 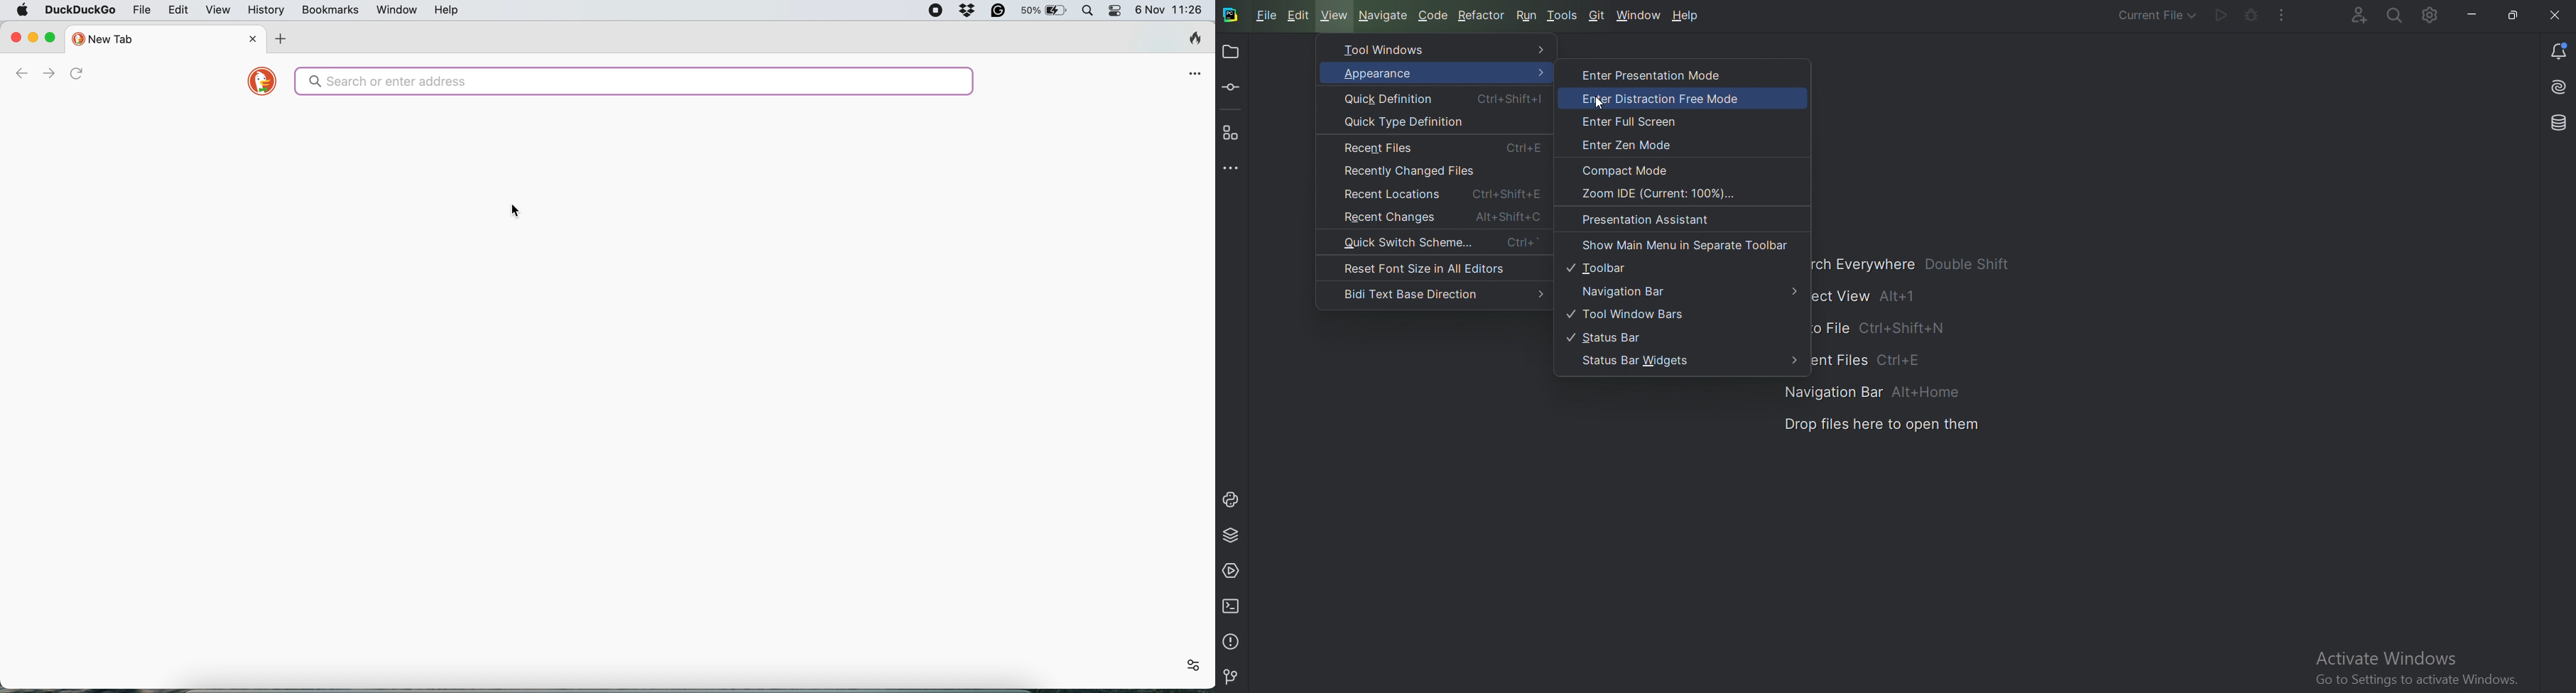 What do you see at coordinates (1881, 427) in the screenshot?
I see `Drop files here to open them` at bounding box center [1881, 427].